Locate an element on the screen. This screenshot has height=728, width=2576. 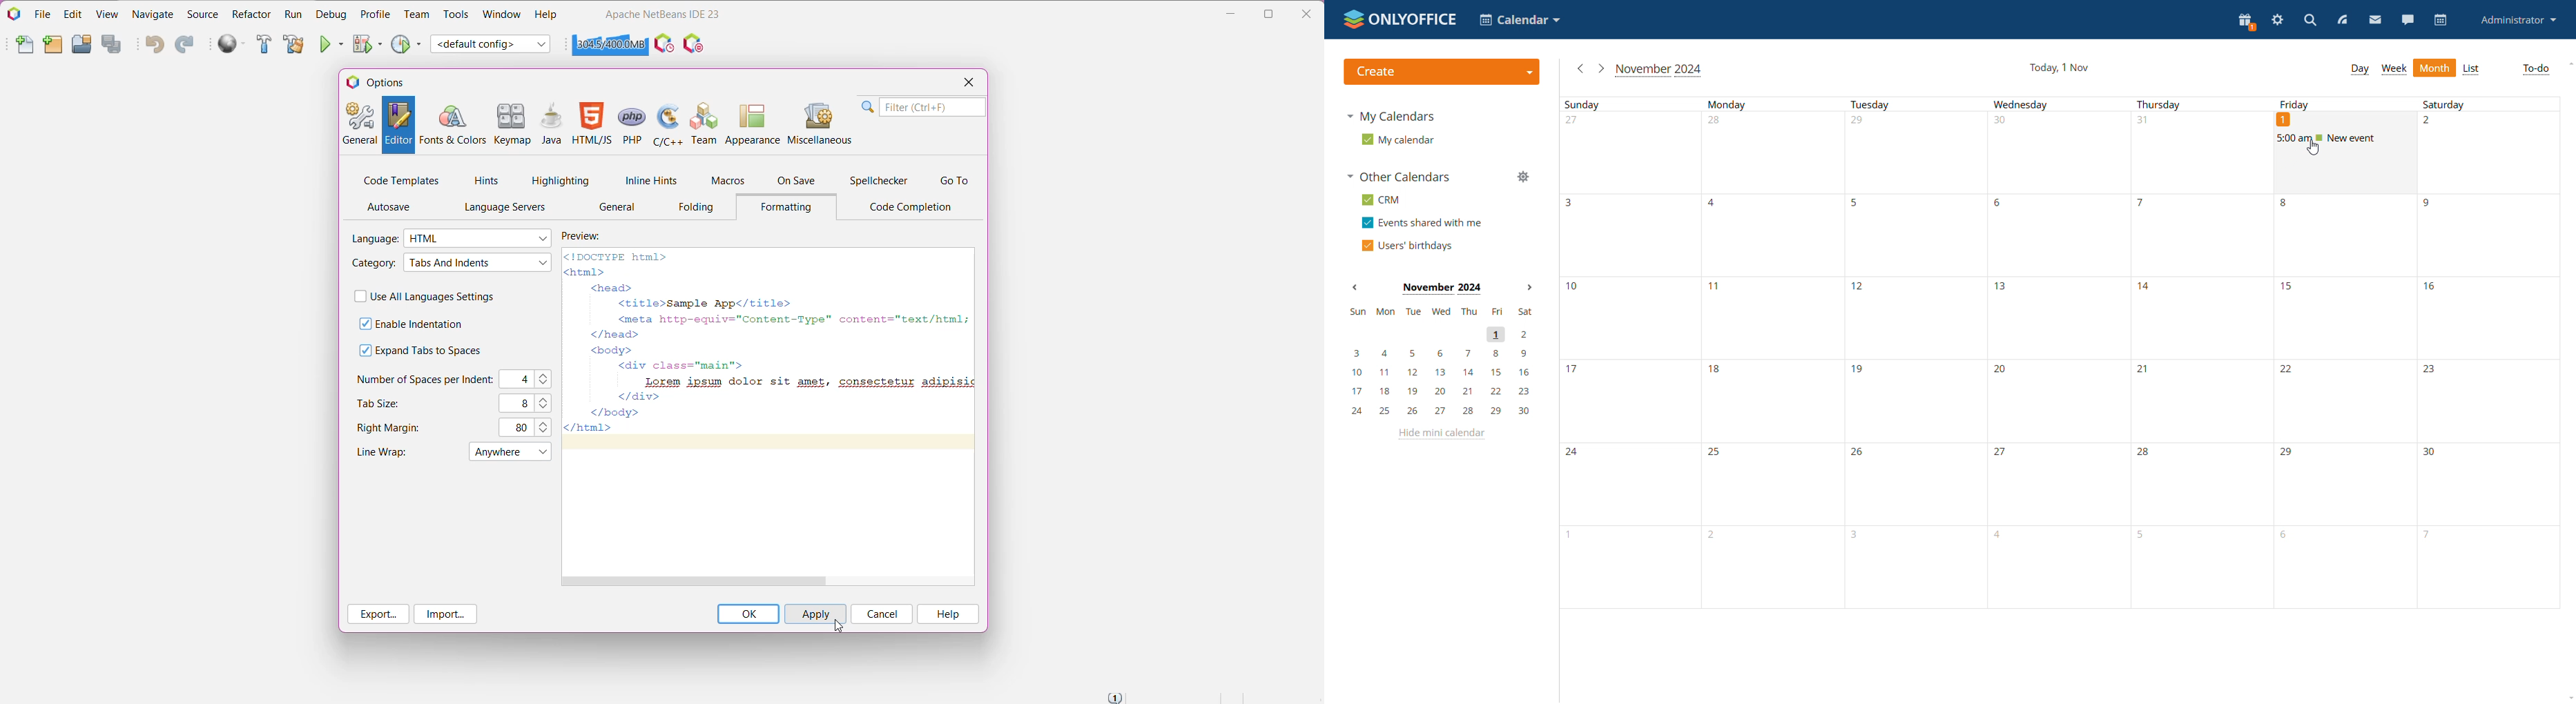
Set the required tab size is located at coordinates (545, 402).